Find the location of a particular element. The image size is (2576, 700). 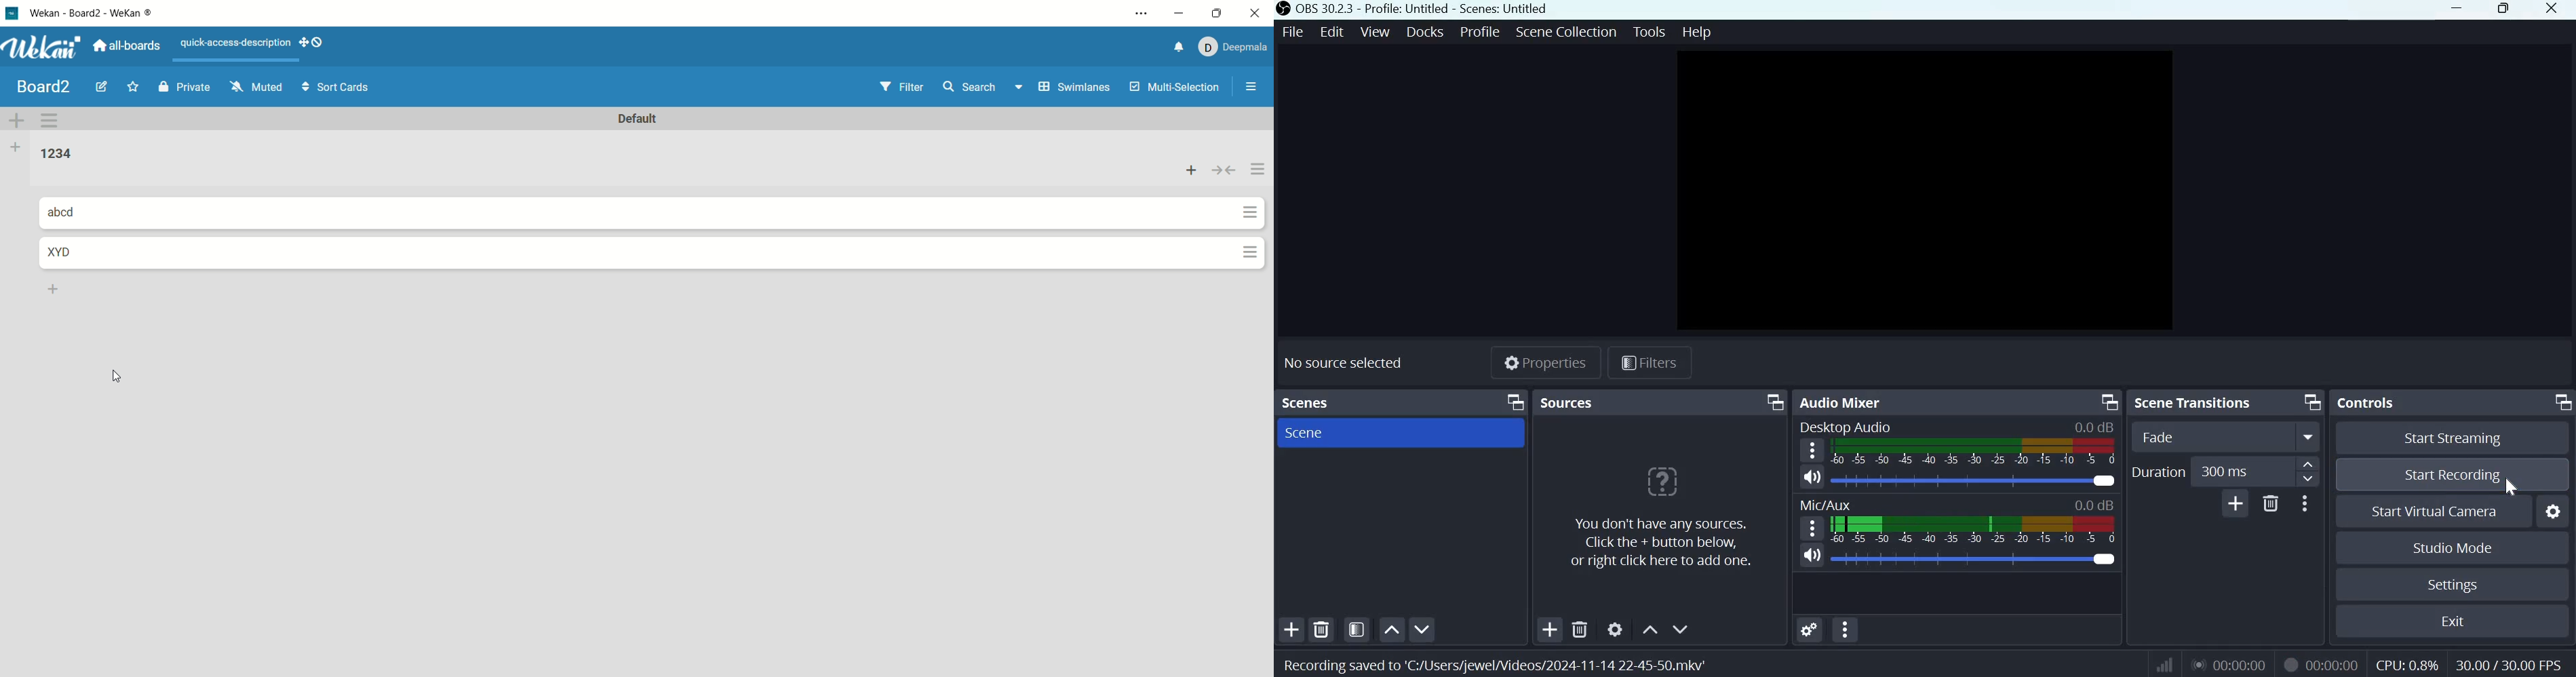

Move source(s) down is located at coordinates (1680, 630).